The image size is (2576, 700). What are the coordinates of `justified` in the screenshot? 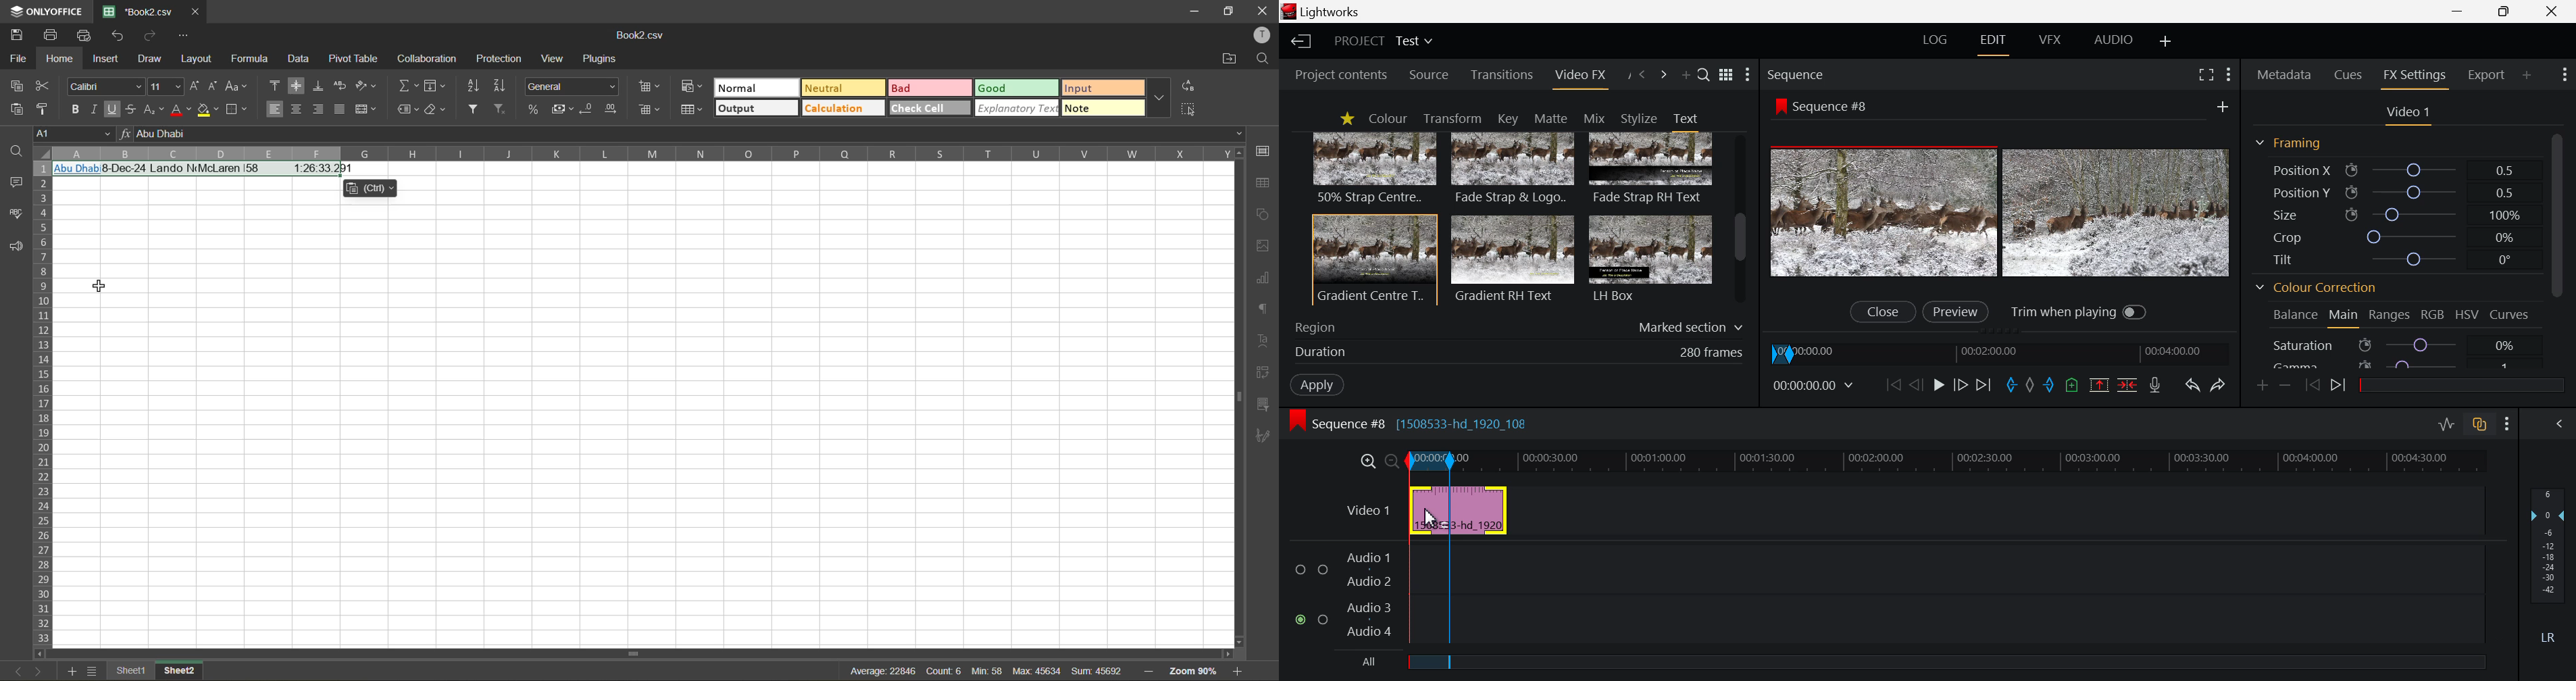 It's located at (342, 111).